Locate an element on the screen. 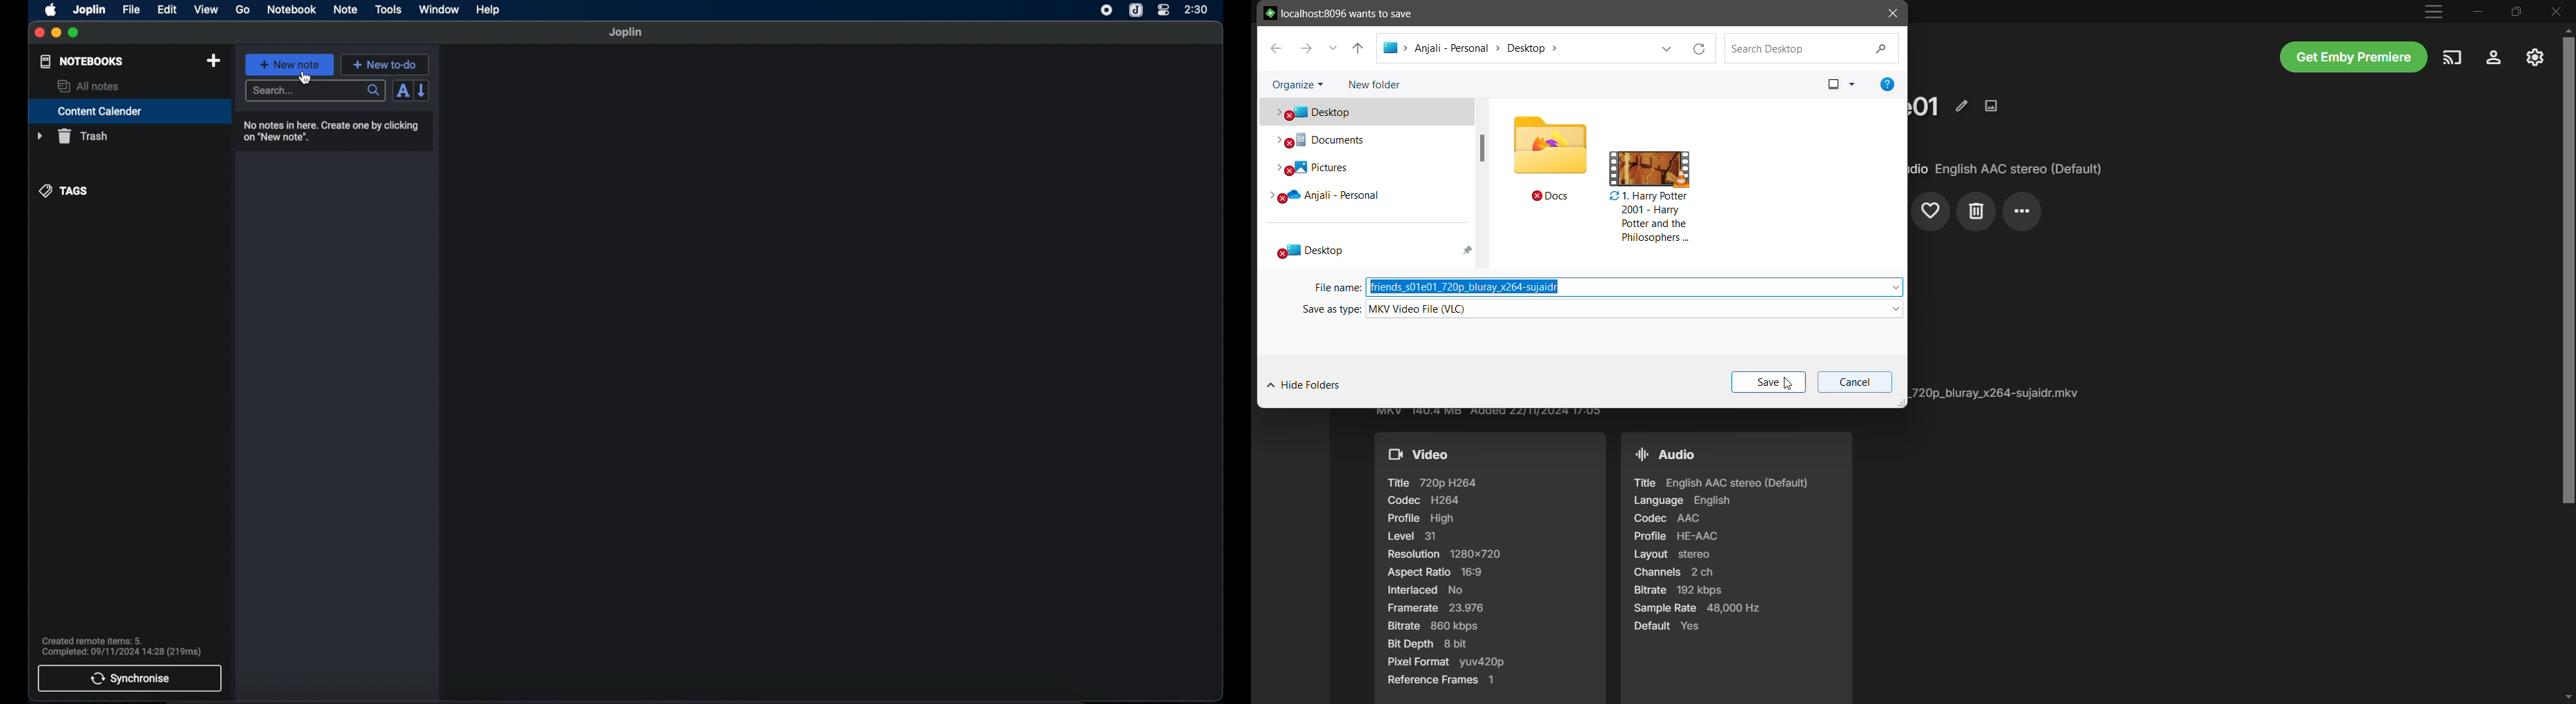  view is located at coordinates (207, 10).